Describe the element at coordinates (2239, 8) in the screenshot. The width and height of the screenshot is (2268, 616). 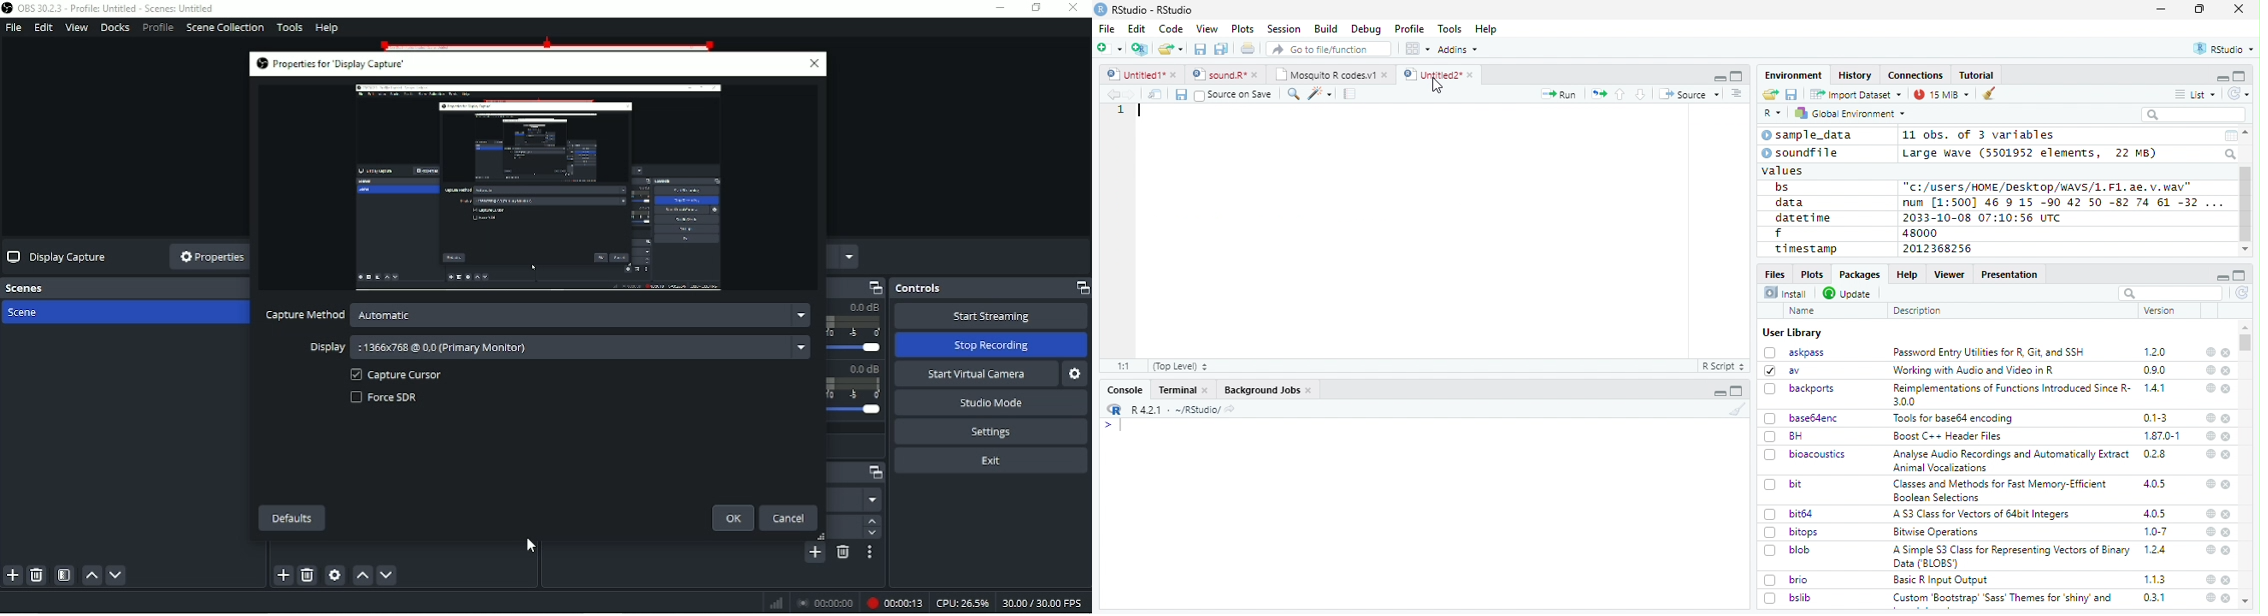
I see `close` at that location.